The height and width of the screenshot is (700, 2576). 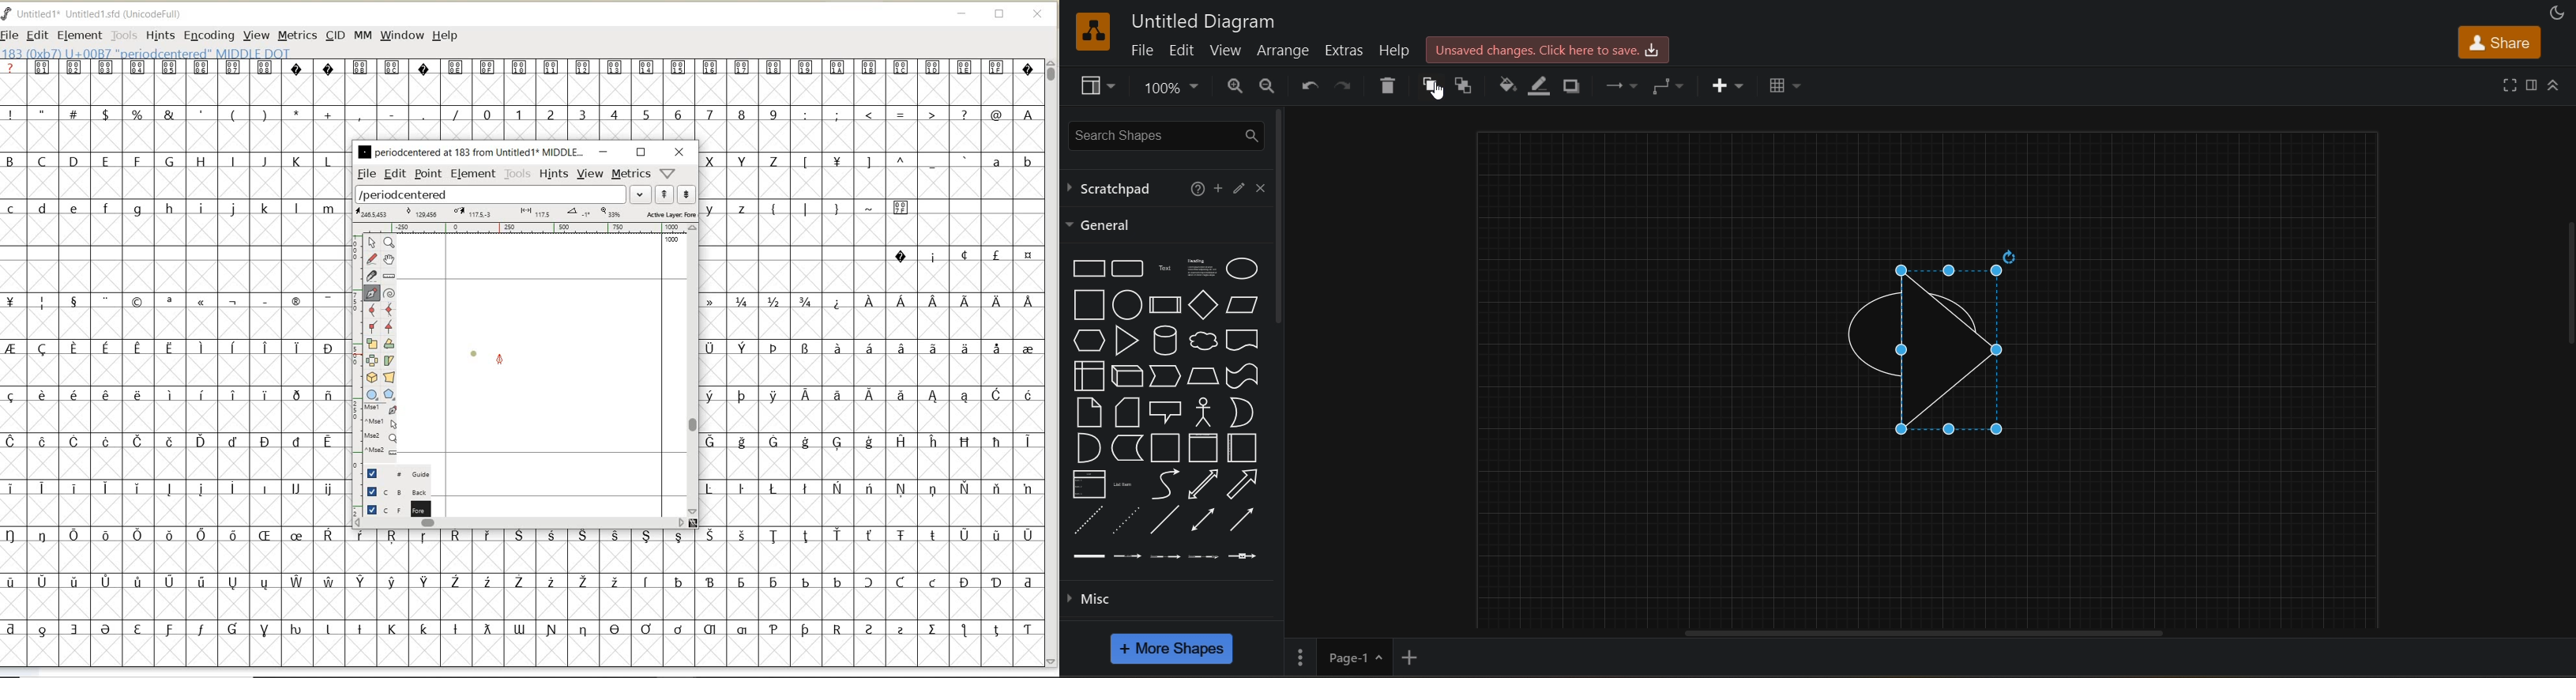 I want to click on scroll by hand, so click(x=388, y=259).